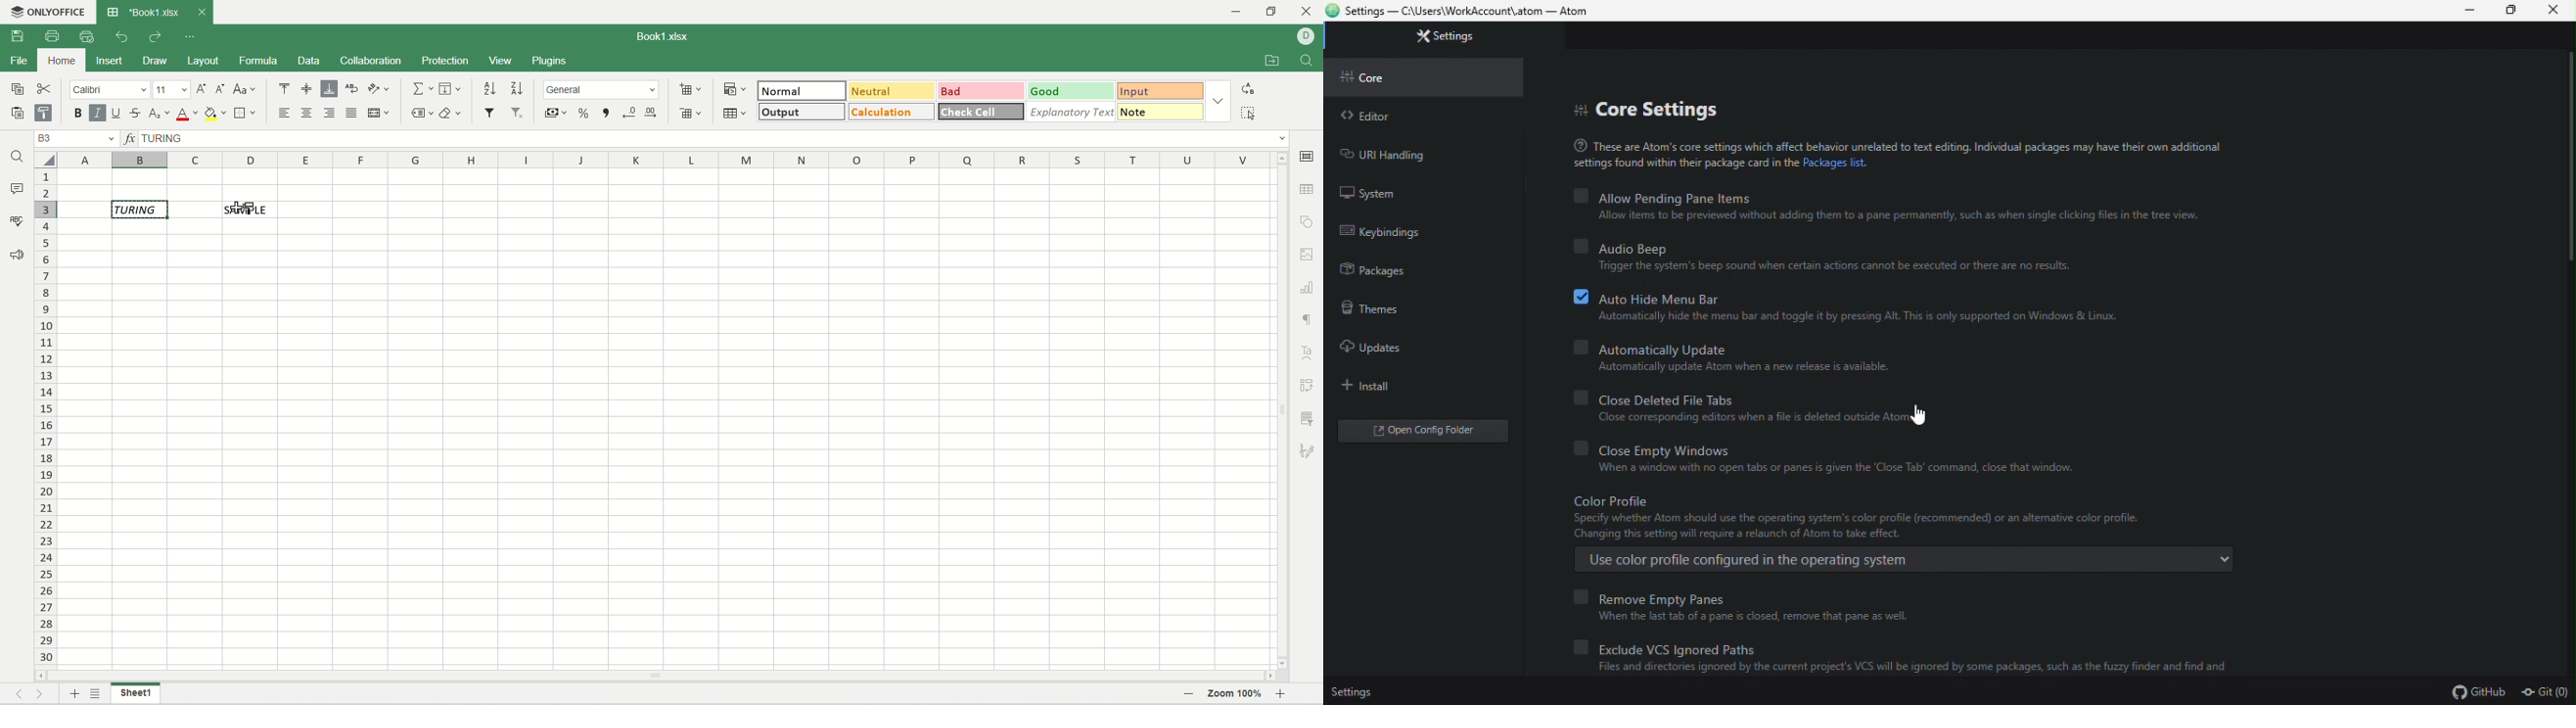 The width and height of the screenshot is (2576, 728). What do you see at coordinates (98, 114) in the screenshot?
I see `italic` at bounding box center [98, 114].